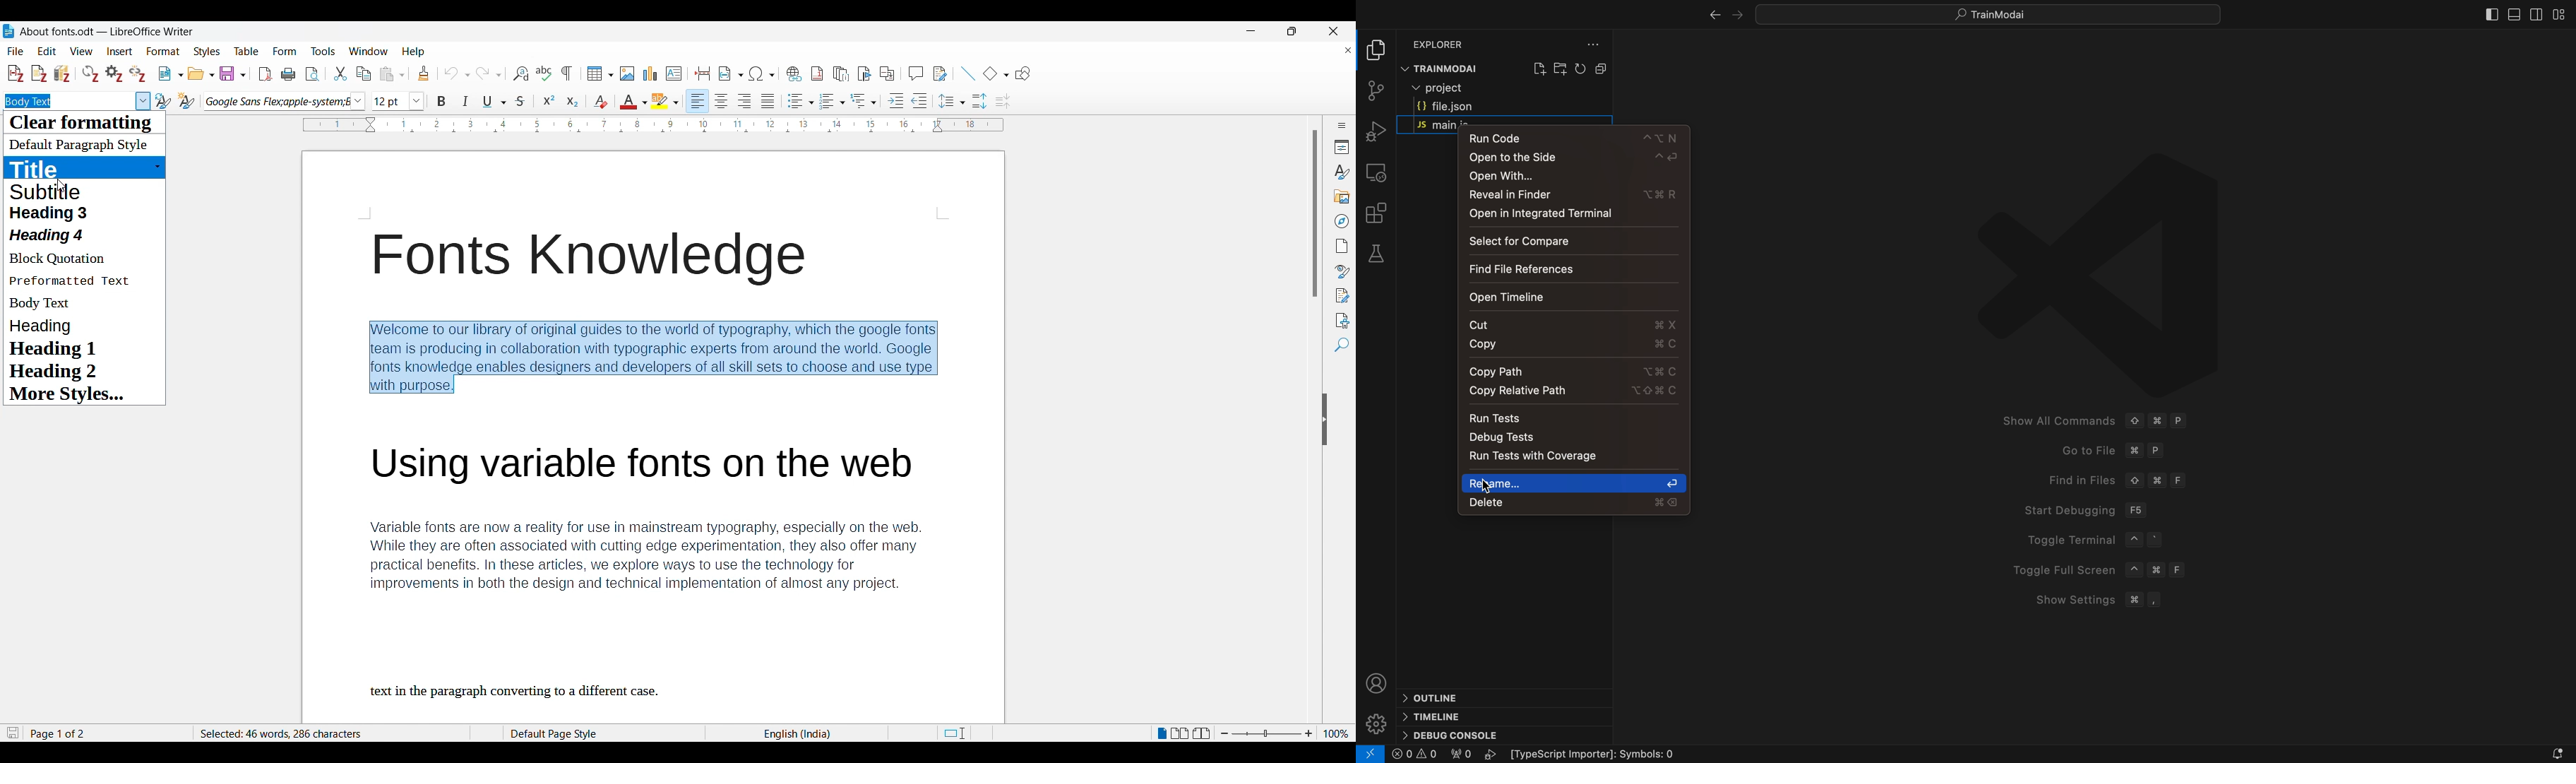  I want to click on more styles, so click(64, 395).